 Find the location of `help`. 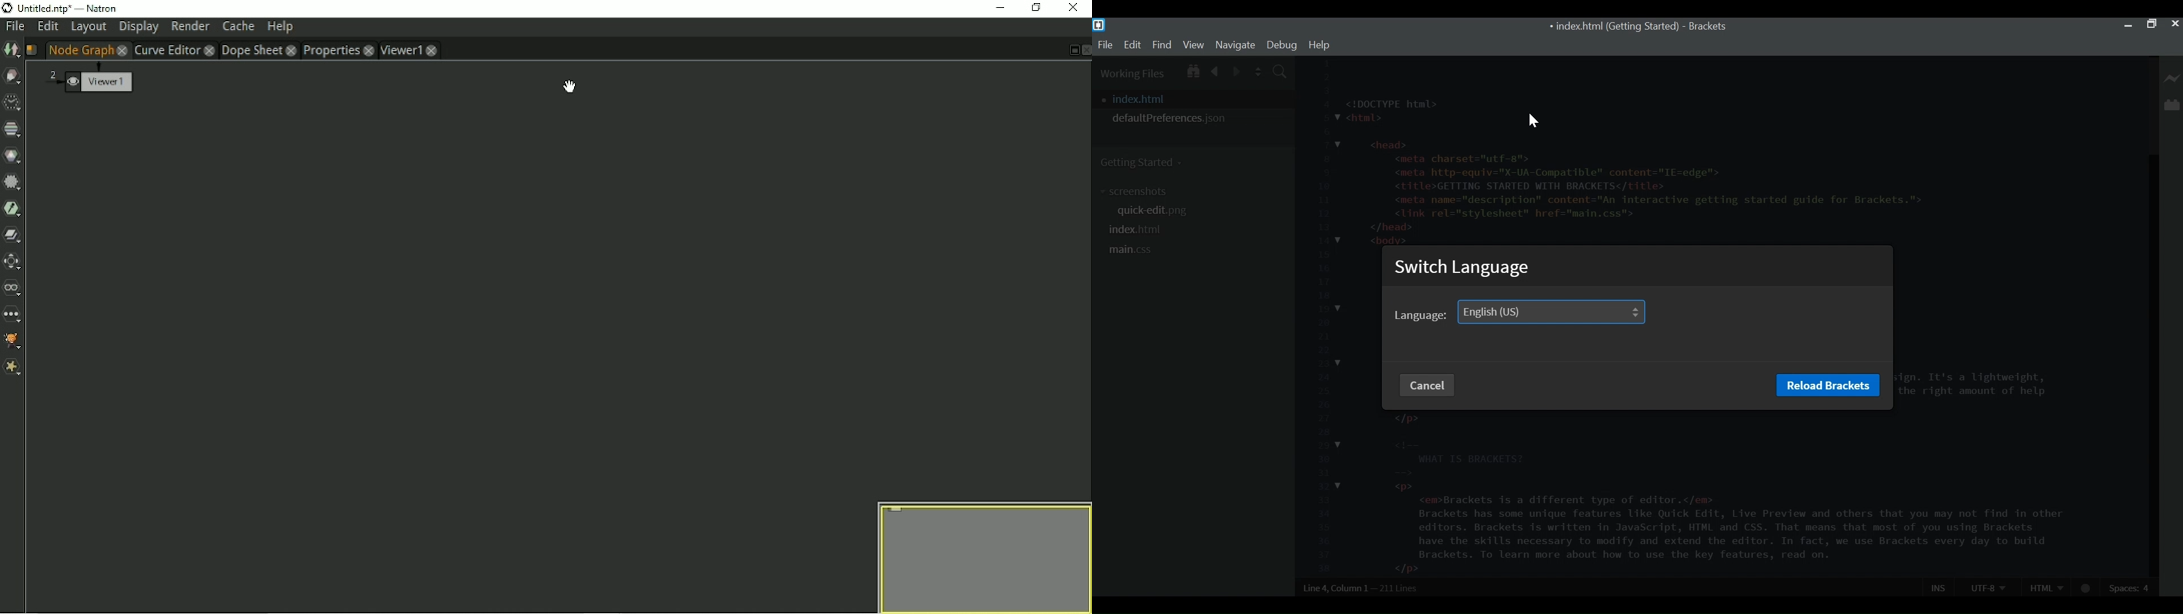

help is located at coordinates (1319, 45).